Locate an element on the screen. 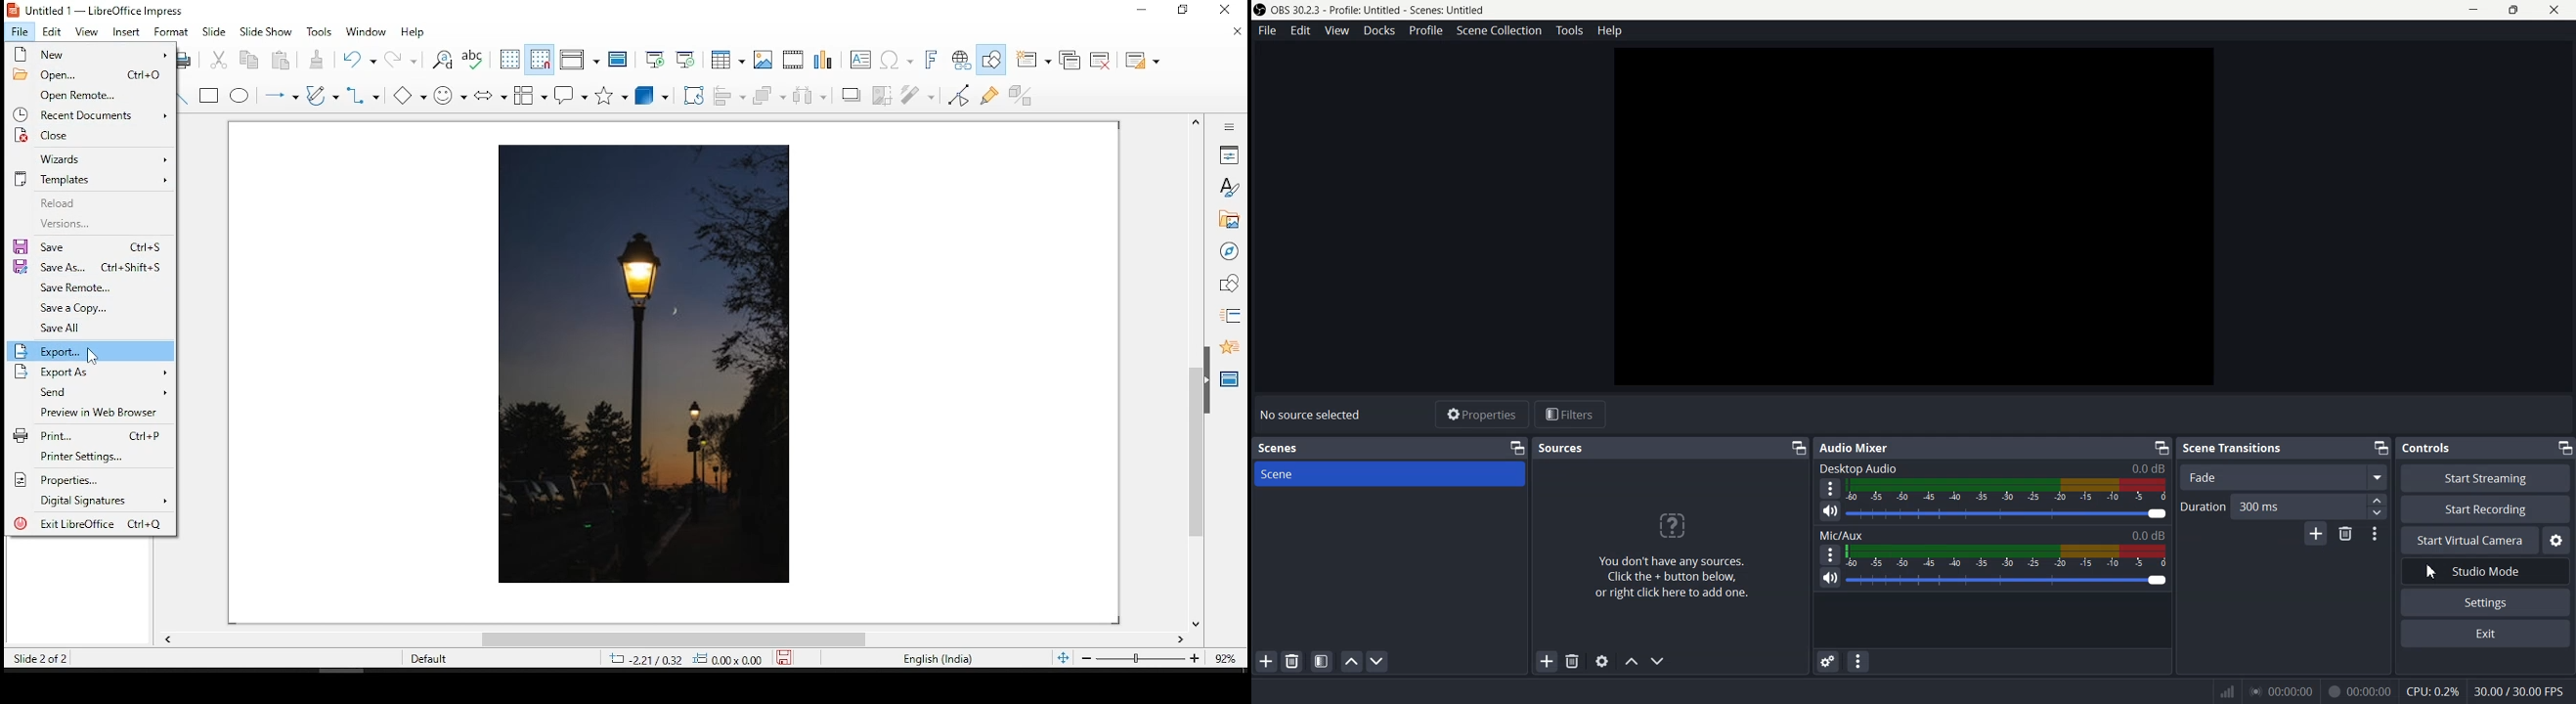  Scene collection is located at coordinates (1500, 30).